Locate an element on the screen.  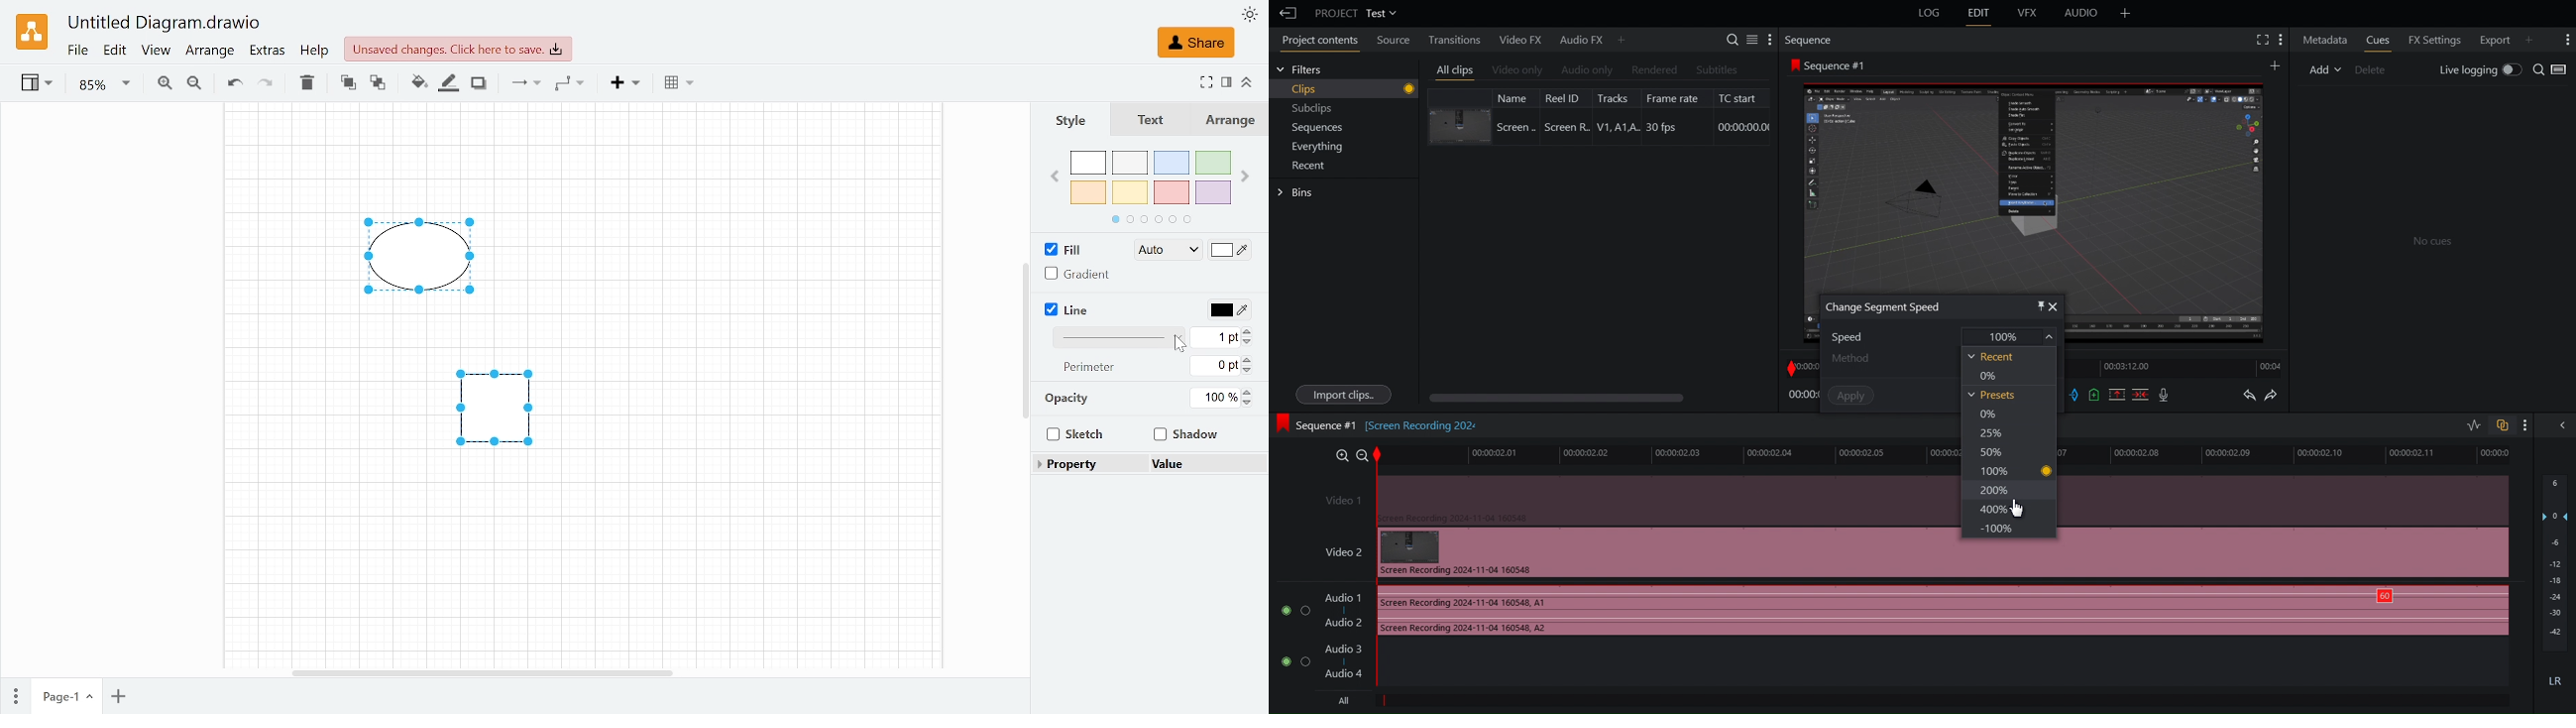
Pin is located at coordinates (2030, 305).